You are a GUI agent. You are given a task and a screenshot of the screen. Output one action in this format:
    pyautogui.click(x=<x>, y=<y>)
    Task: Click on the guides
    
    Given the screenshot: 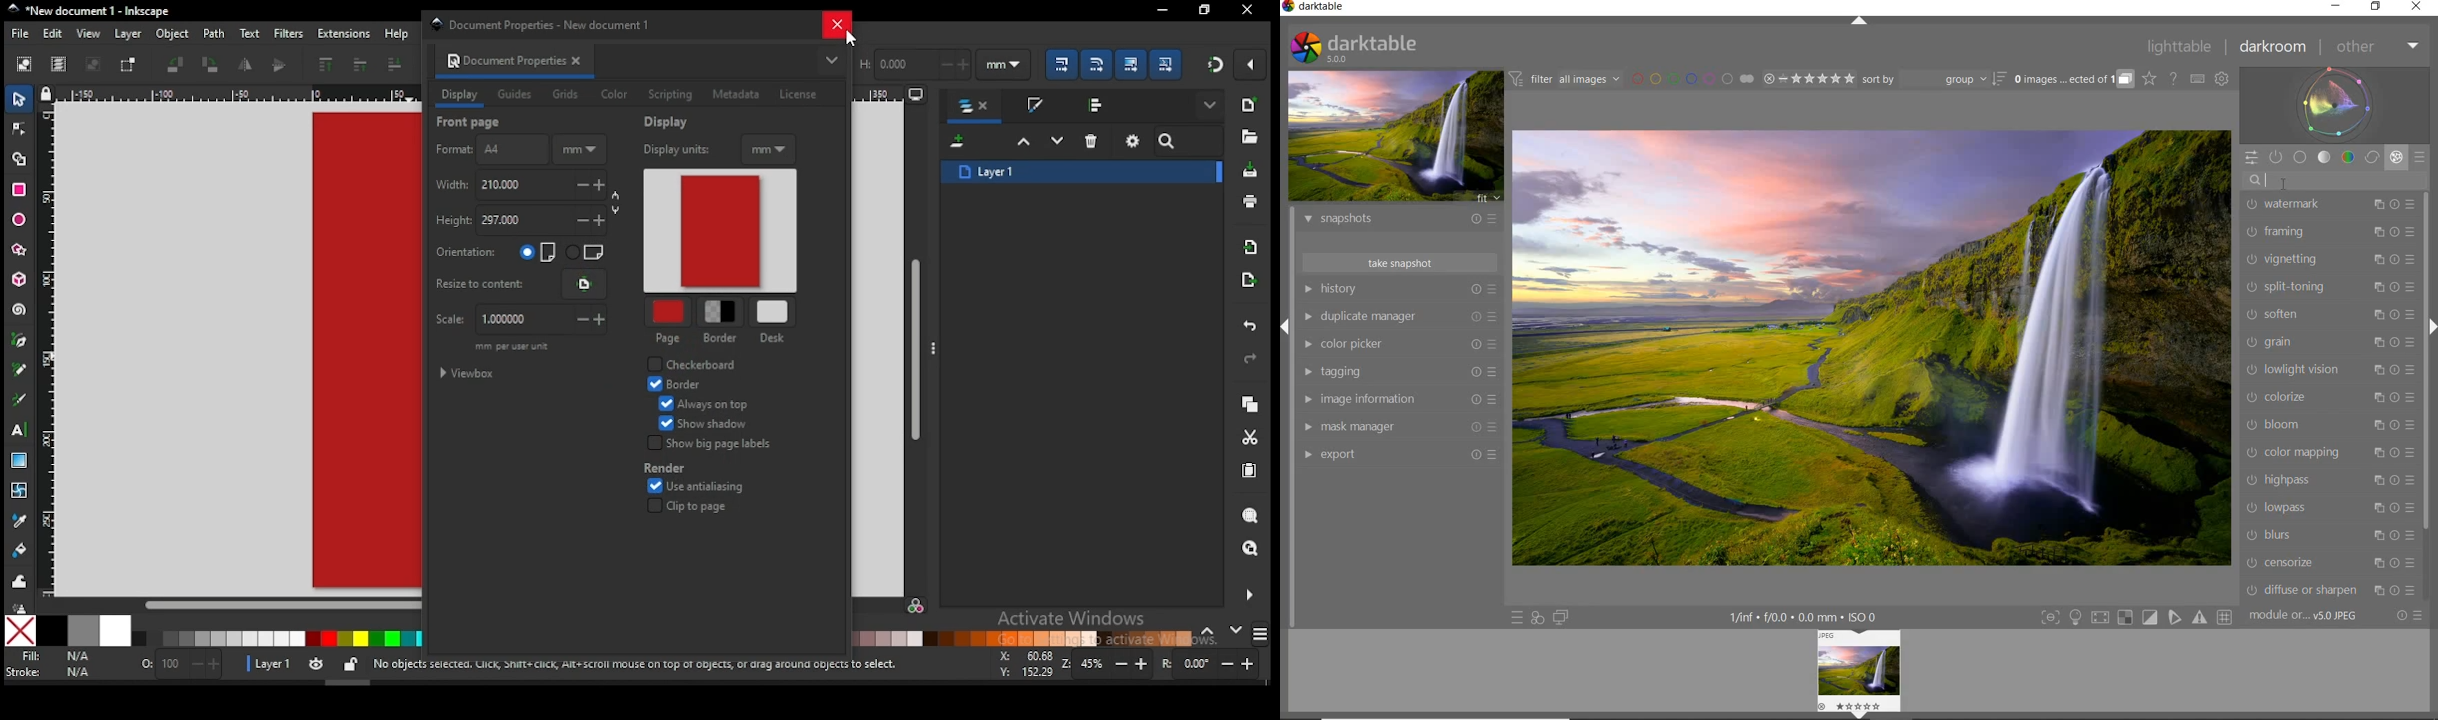 What is the action you would take?
    pyautogui.click(x=517, y=96)
    